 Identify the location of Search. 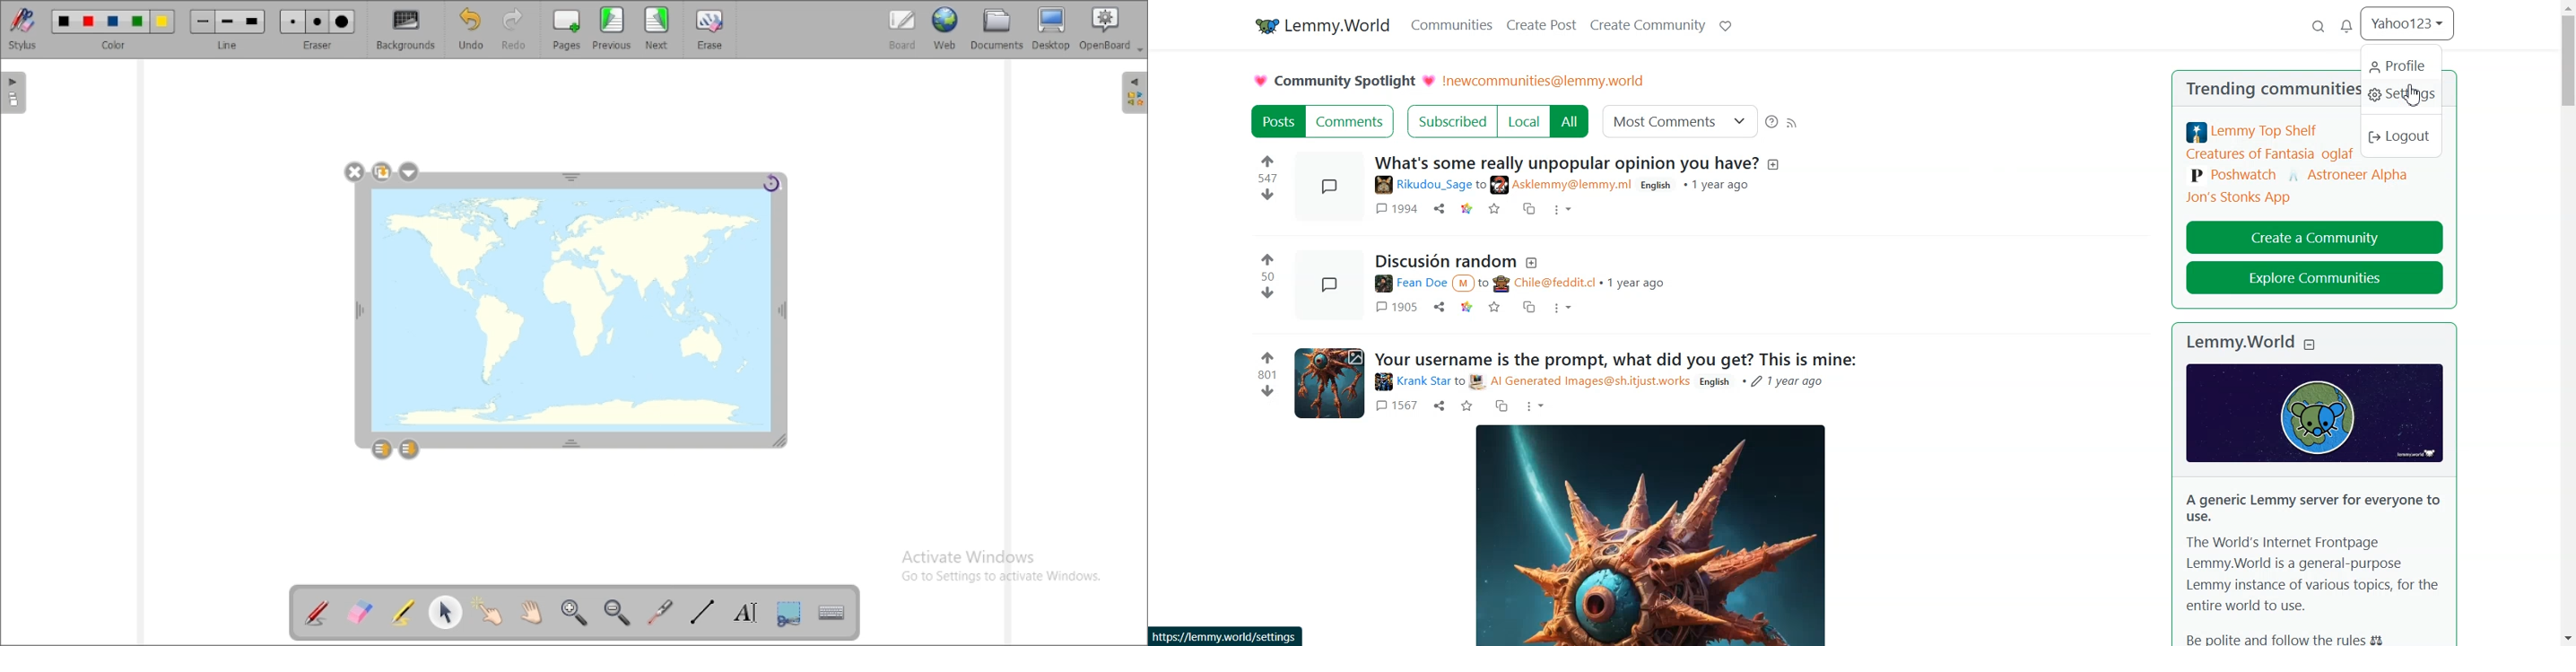
(2318, 28).